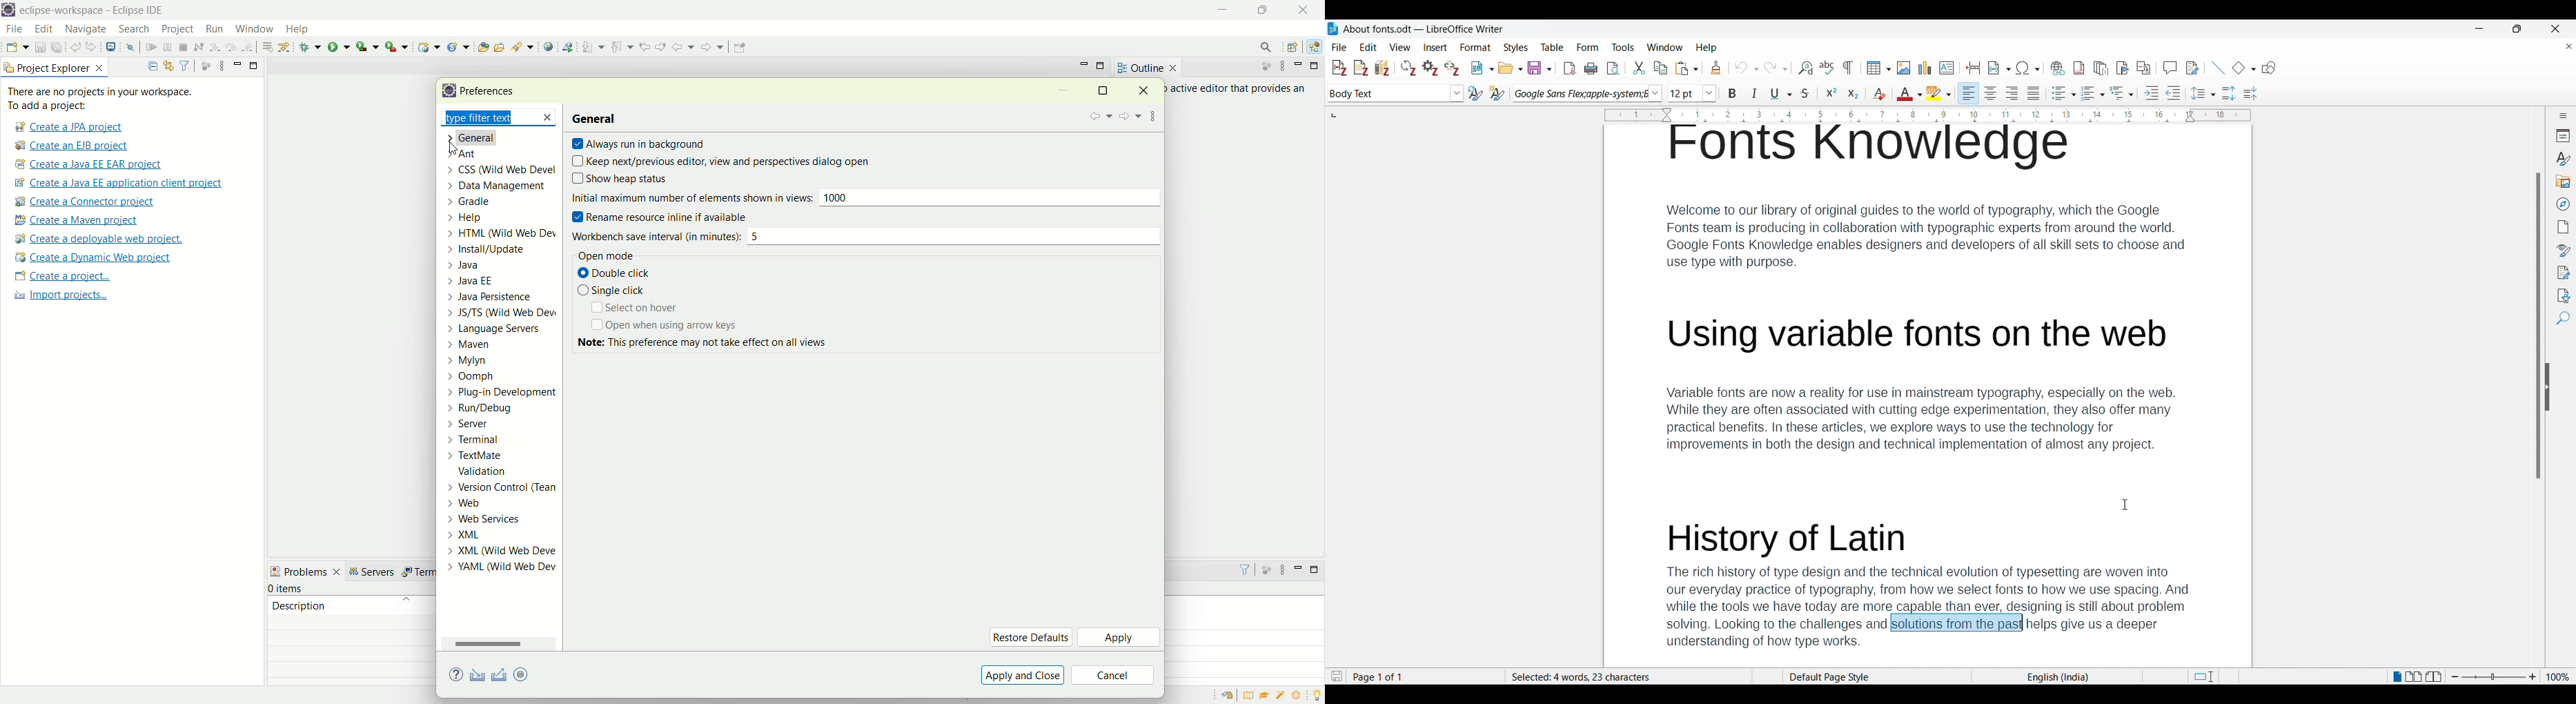 The height and width of the screenshot is (728, 2576). I want to click on Total word and character count, so click(1629, 677).